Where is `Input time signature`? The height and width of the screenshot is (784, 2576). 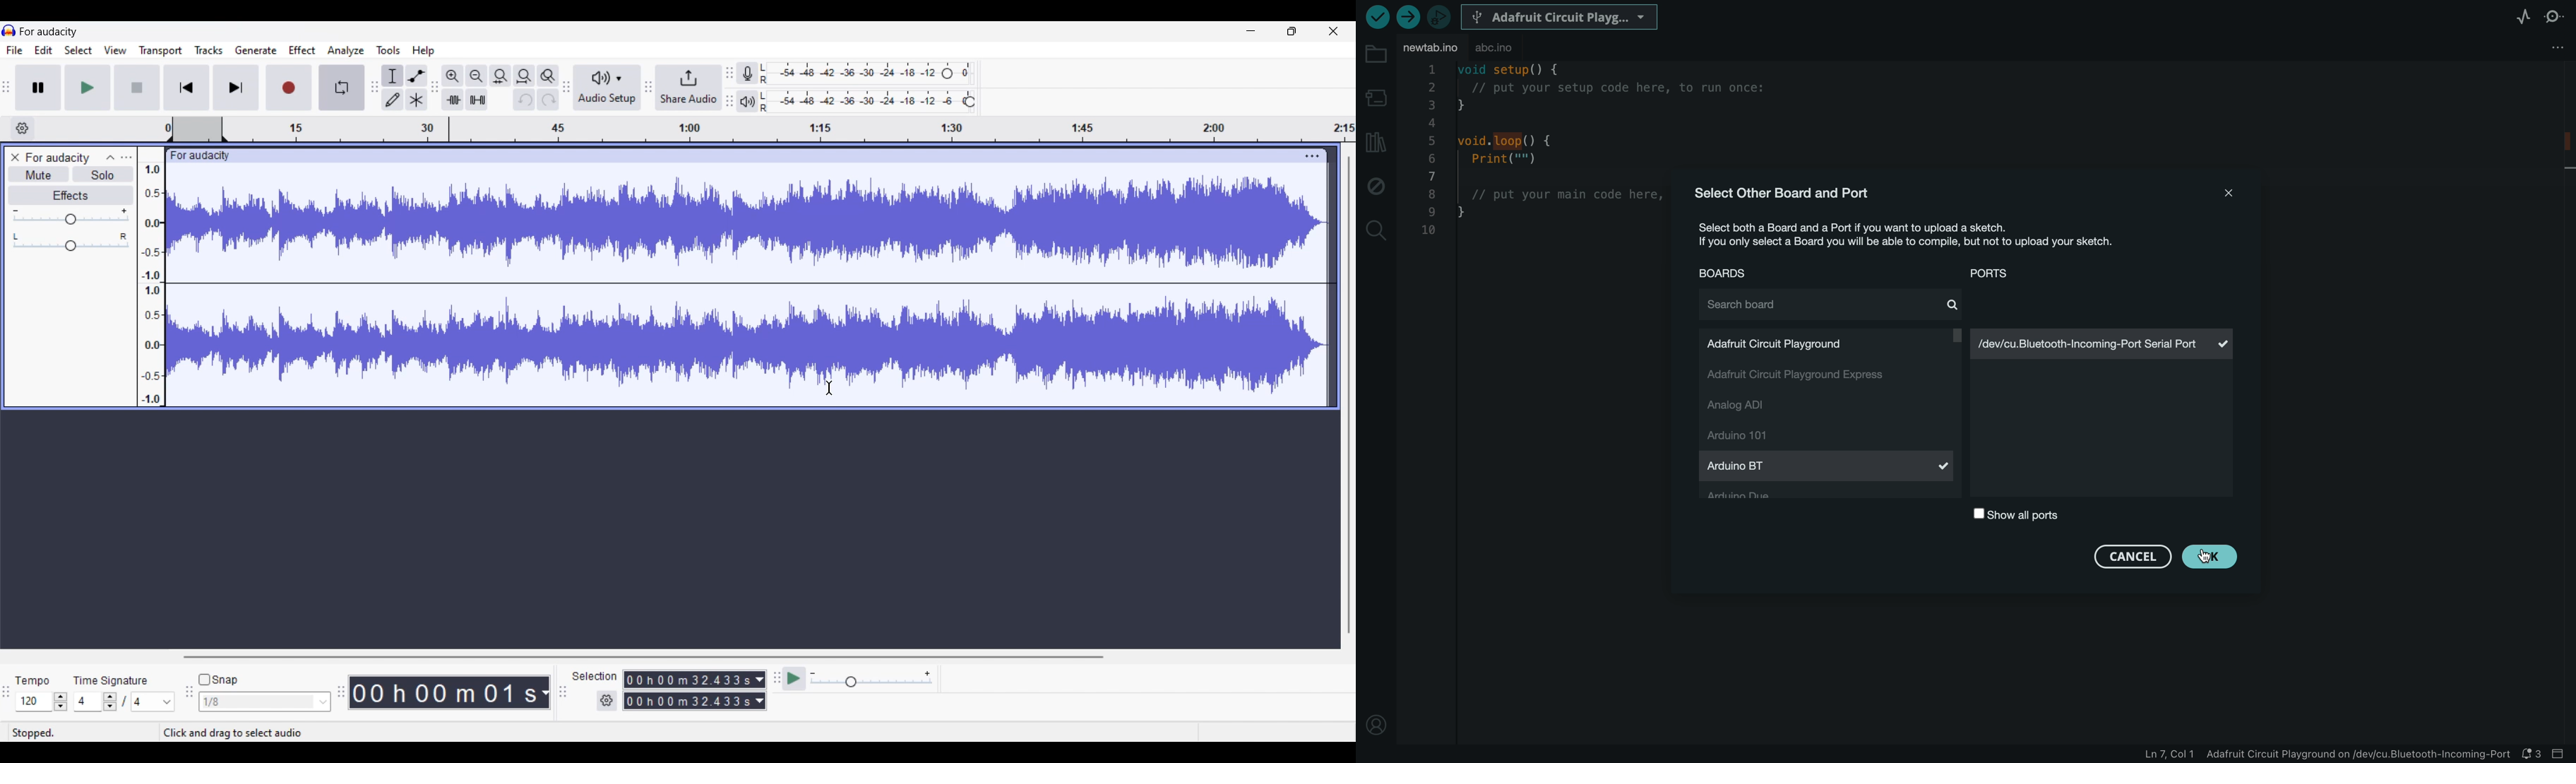
Input time signature is located at coordinates (88, 702).